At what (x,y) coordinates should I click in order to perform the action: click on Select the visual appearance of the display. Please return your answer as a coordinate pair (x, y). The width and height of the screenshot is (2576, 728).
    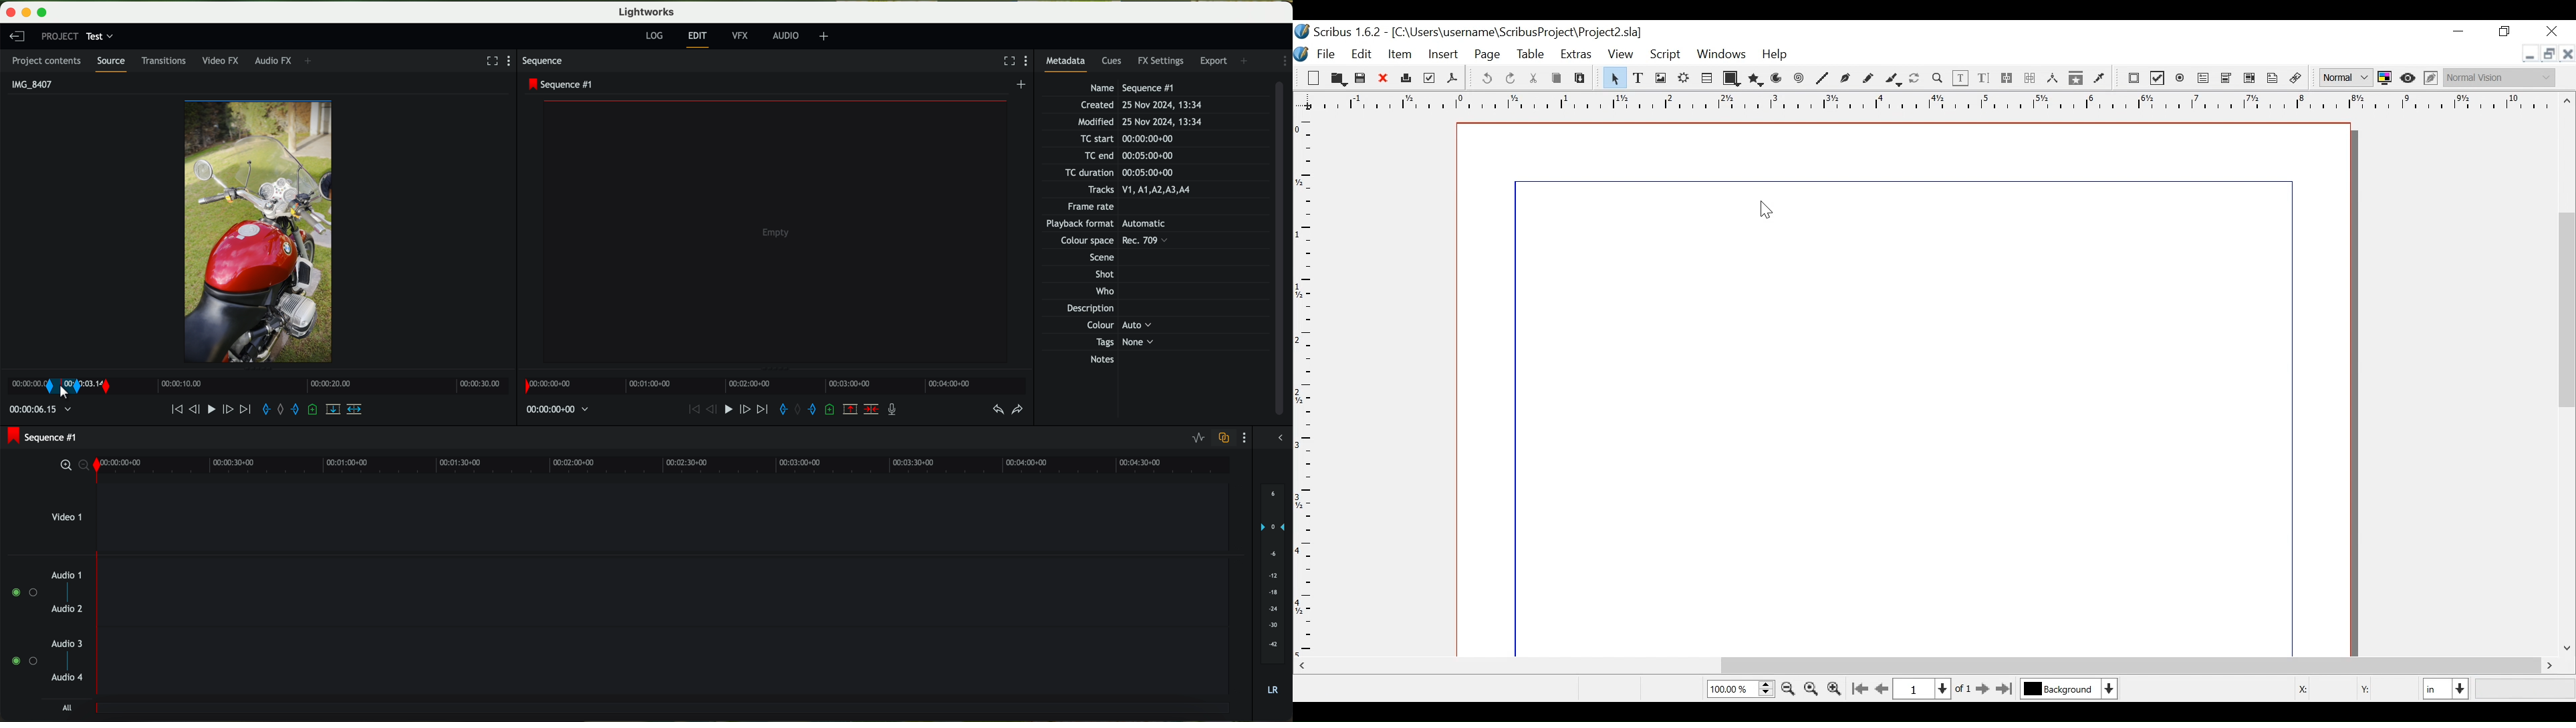
    Looking at the image, I should click on (2498, 76).